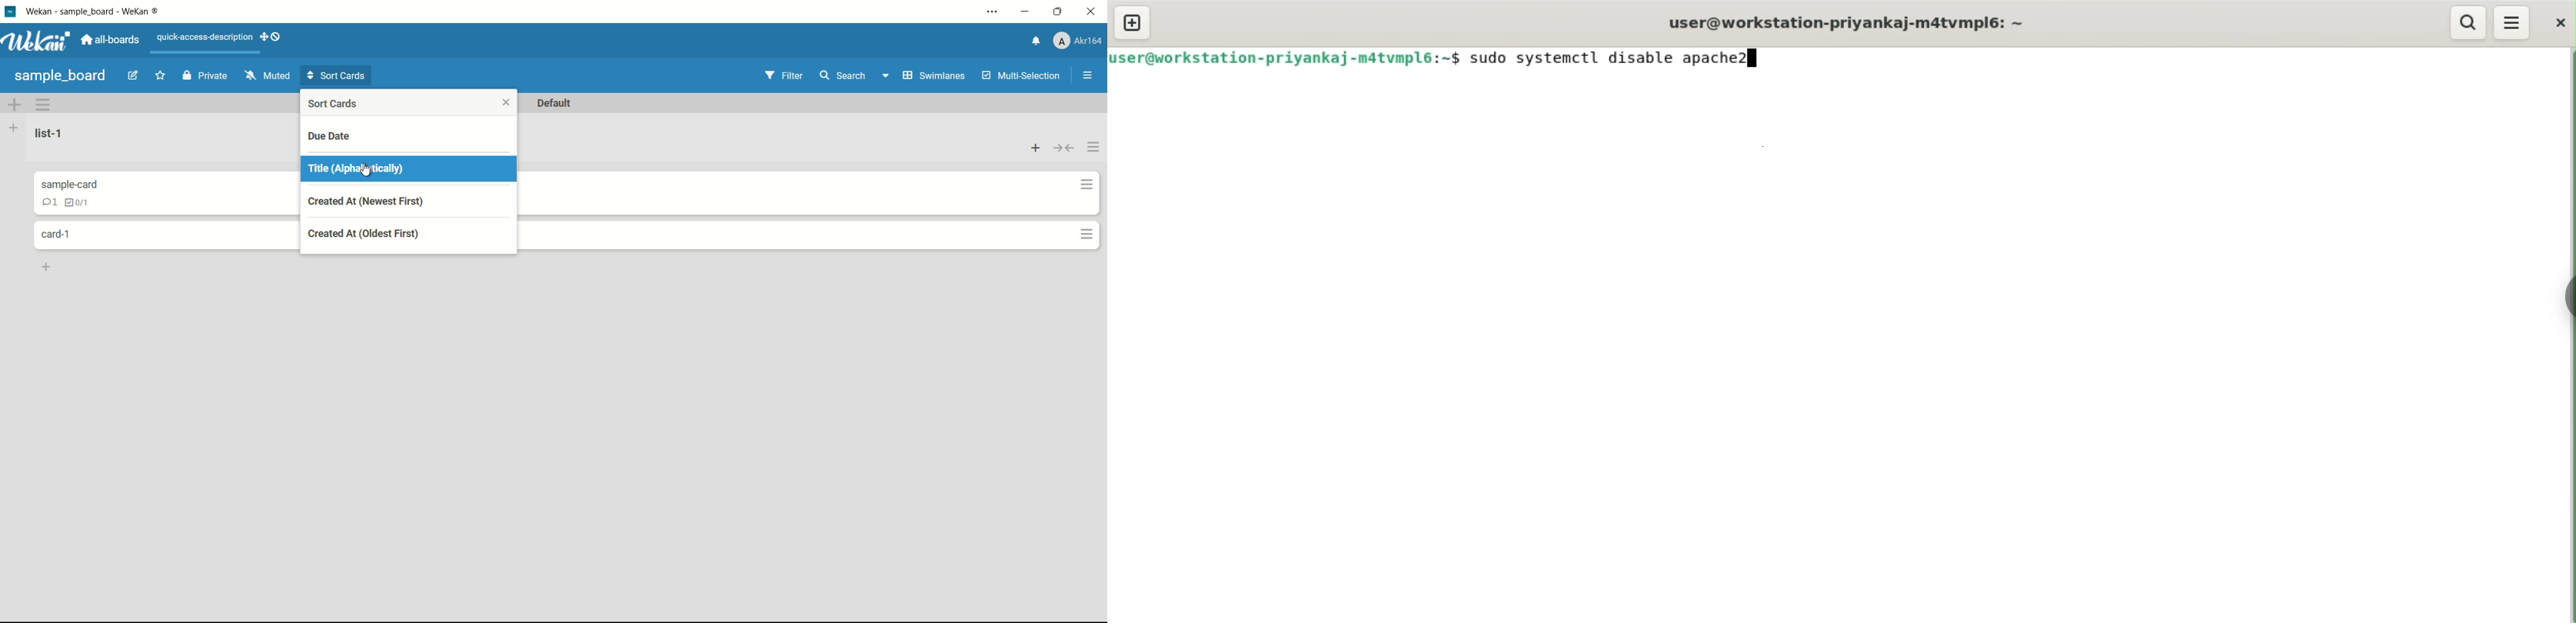 The width and height of the screenshot is (2576, 644). Describe the element at coordinates (369, 172) in the screenshot. I see `cursor` at that location.